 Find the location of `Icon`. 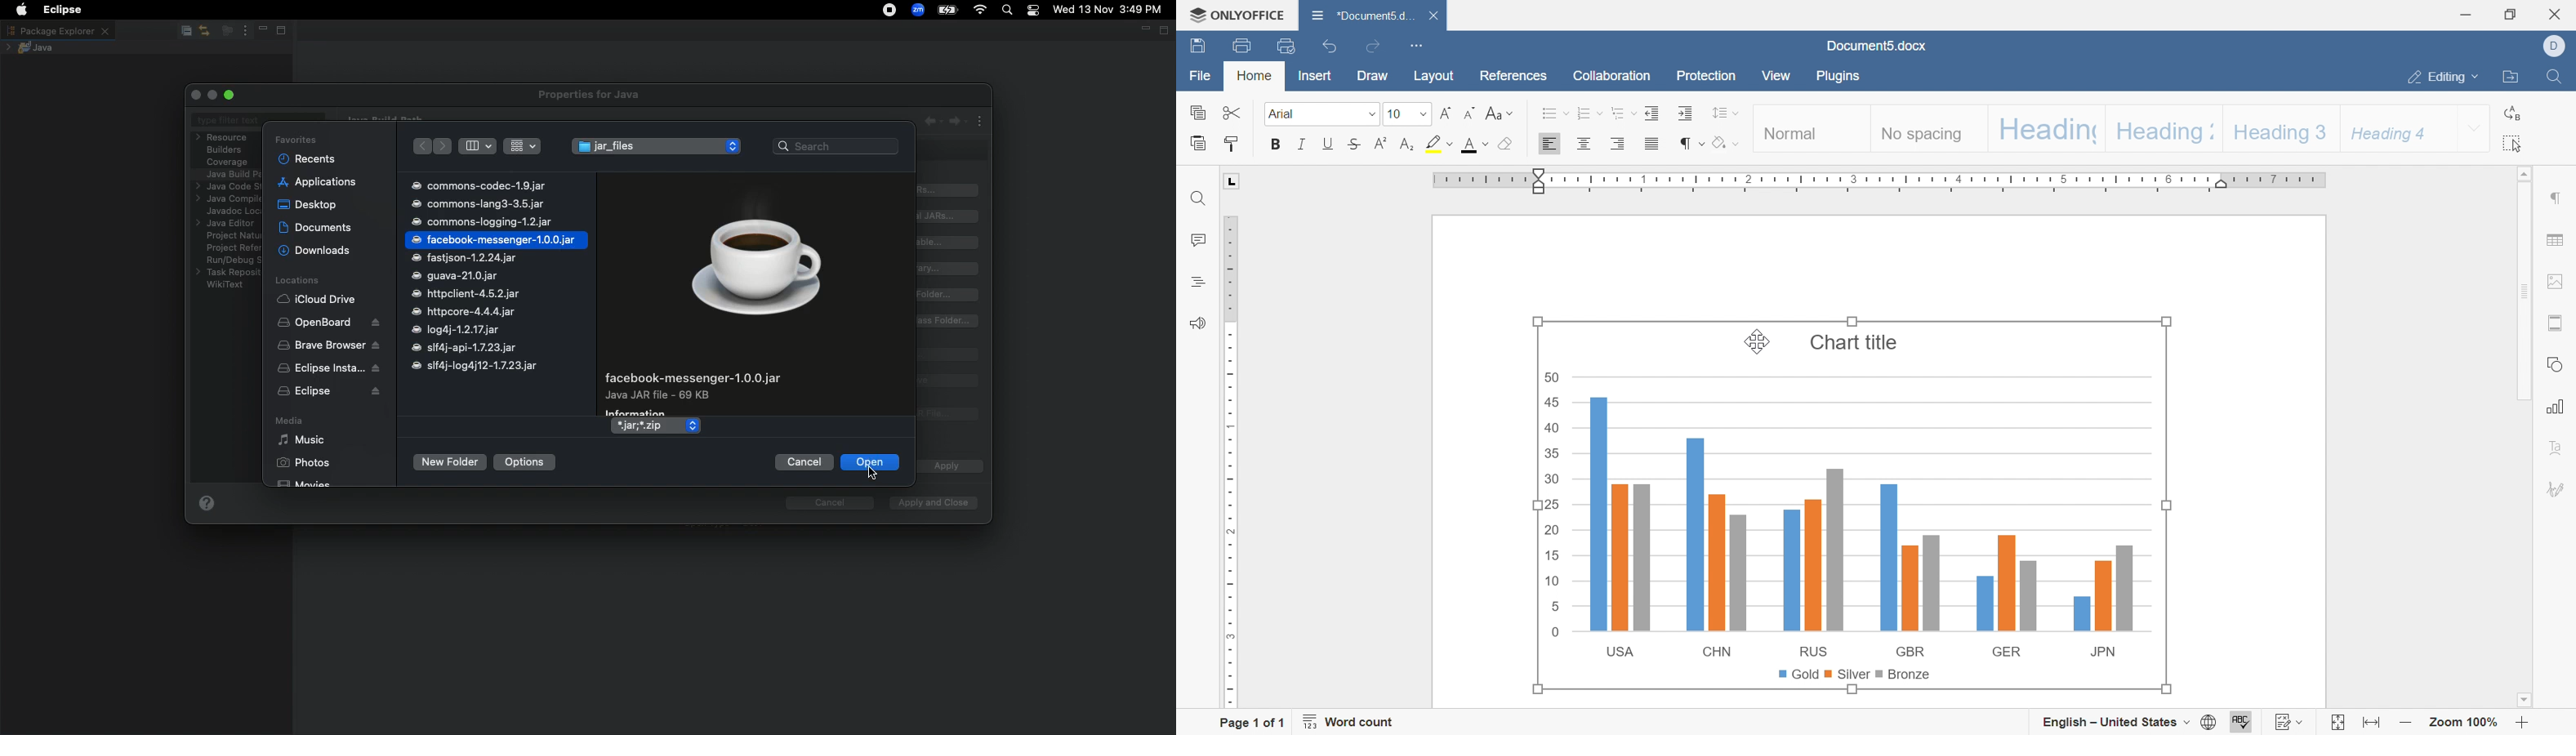

Icon is located at coordinates (756, 267).